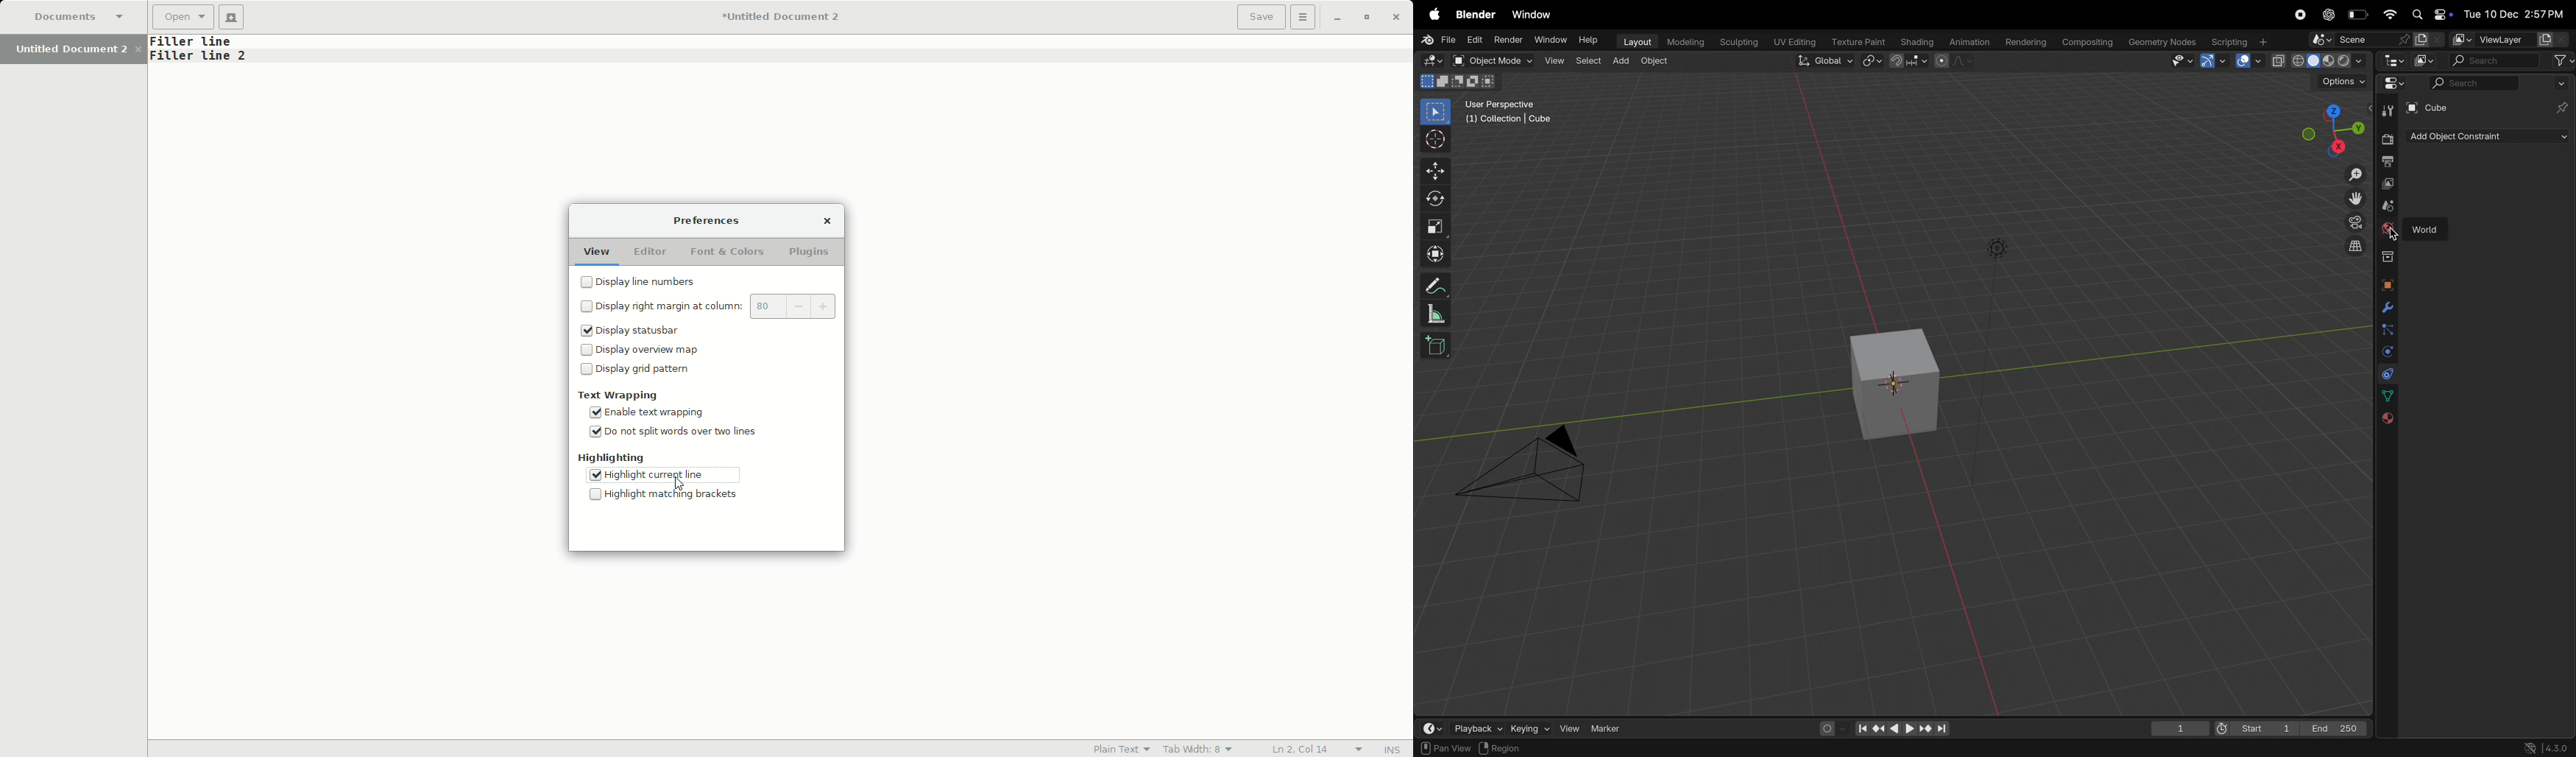 The image size is (2576, 784). What do you see at coordinates (2328, 14) in the screenshot?
I see `Chatgpt` at bounding box center [2328, 14].